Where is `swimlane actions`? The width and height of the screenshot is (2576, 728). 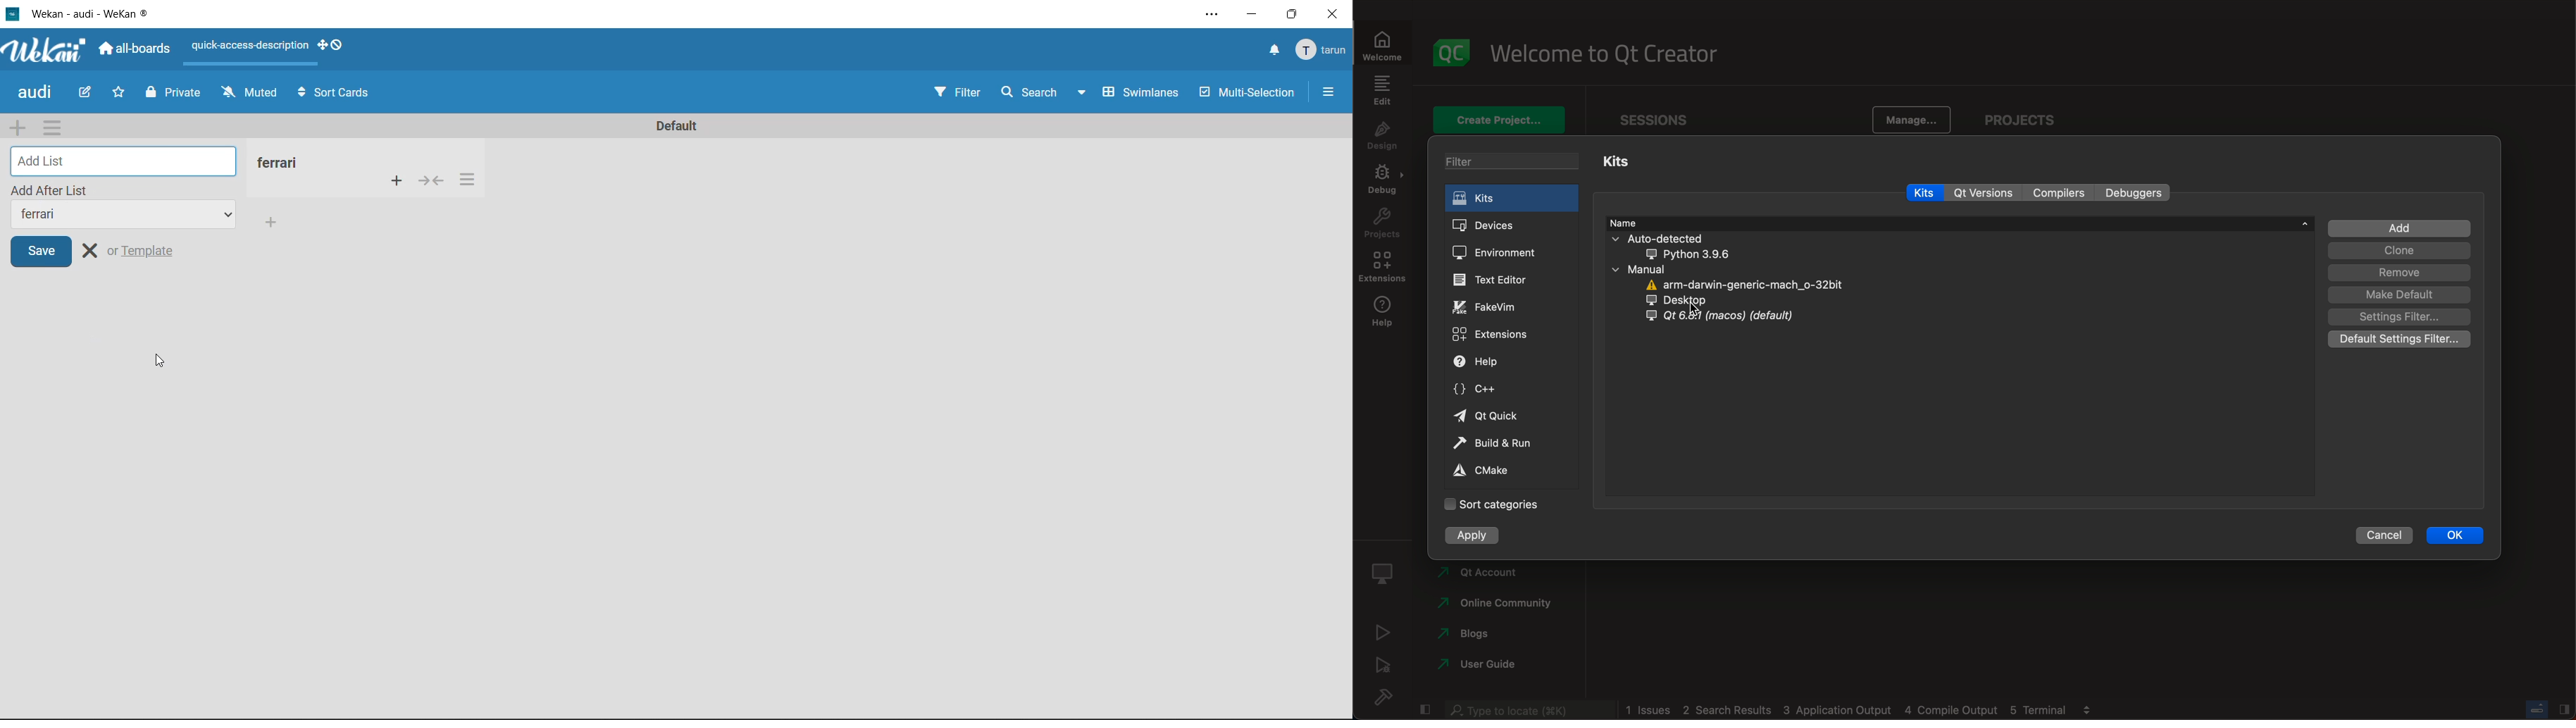
swimlane actions is located at coordinates (53, 129).